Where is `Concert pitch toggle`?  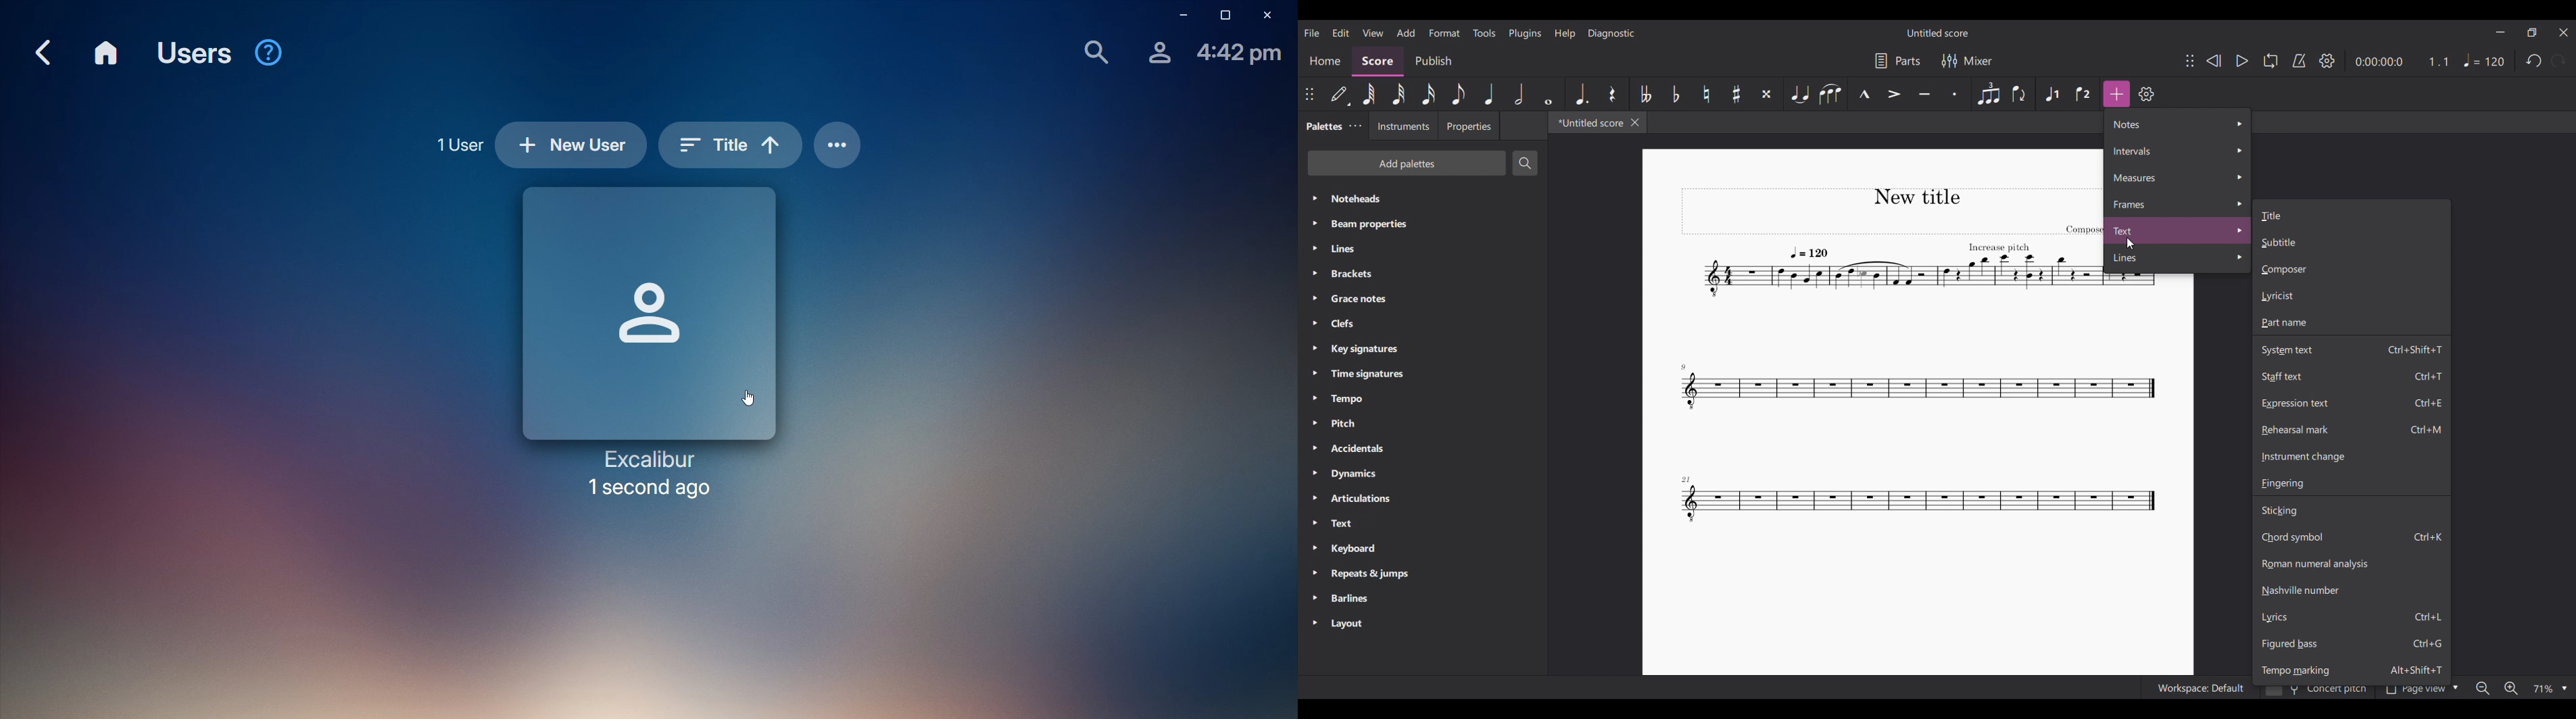 Concert pitch toggle is located at coordinates (2318, 692).